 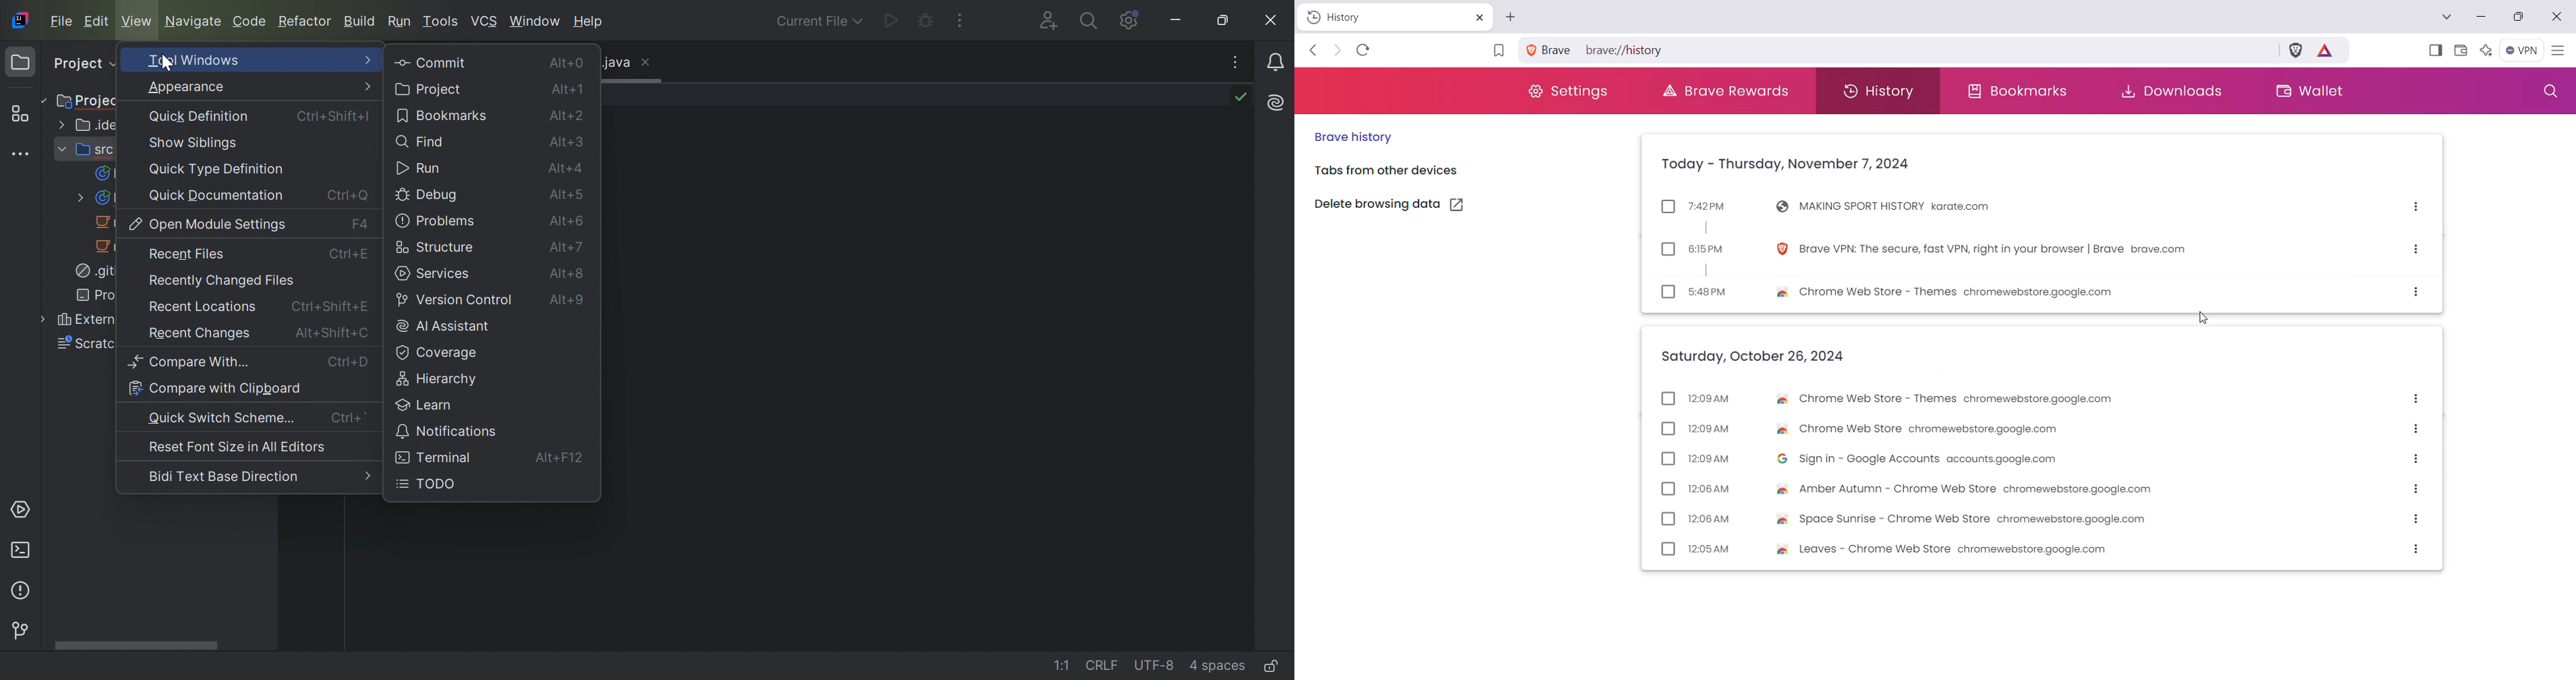 I want to click on Hierarchy, so click(x=440, y=380).